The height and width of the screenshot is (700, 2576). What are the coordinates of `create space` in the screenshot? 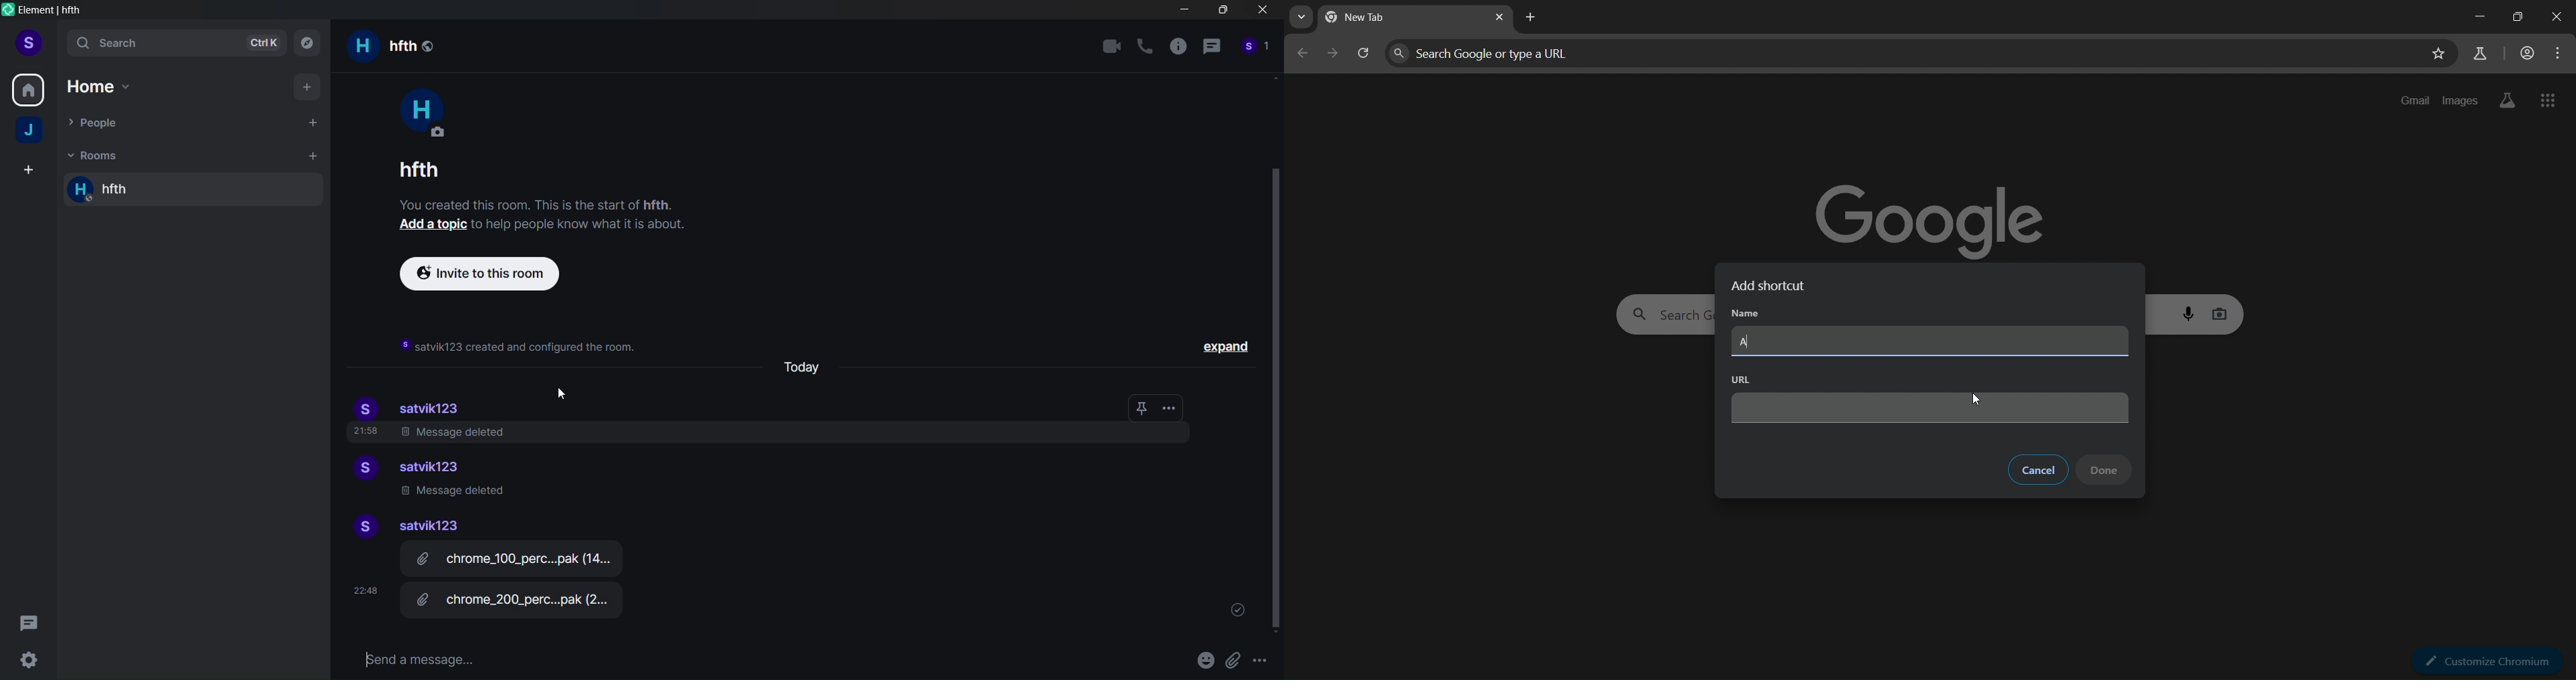 It's located at (26, 171).